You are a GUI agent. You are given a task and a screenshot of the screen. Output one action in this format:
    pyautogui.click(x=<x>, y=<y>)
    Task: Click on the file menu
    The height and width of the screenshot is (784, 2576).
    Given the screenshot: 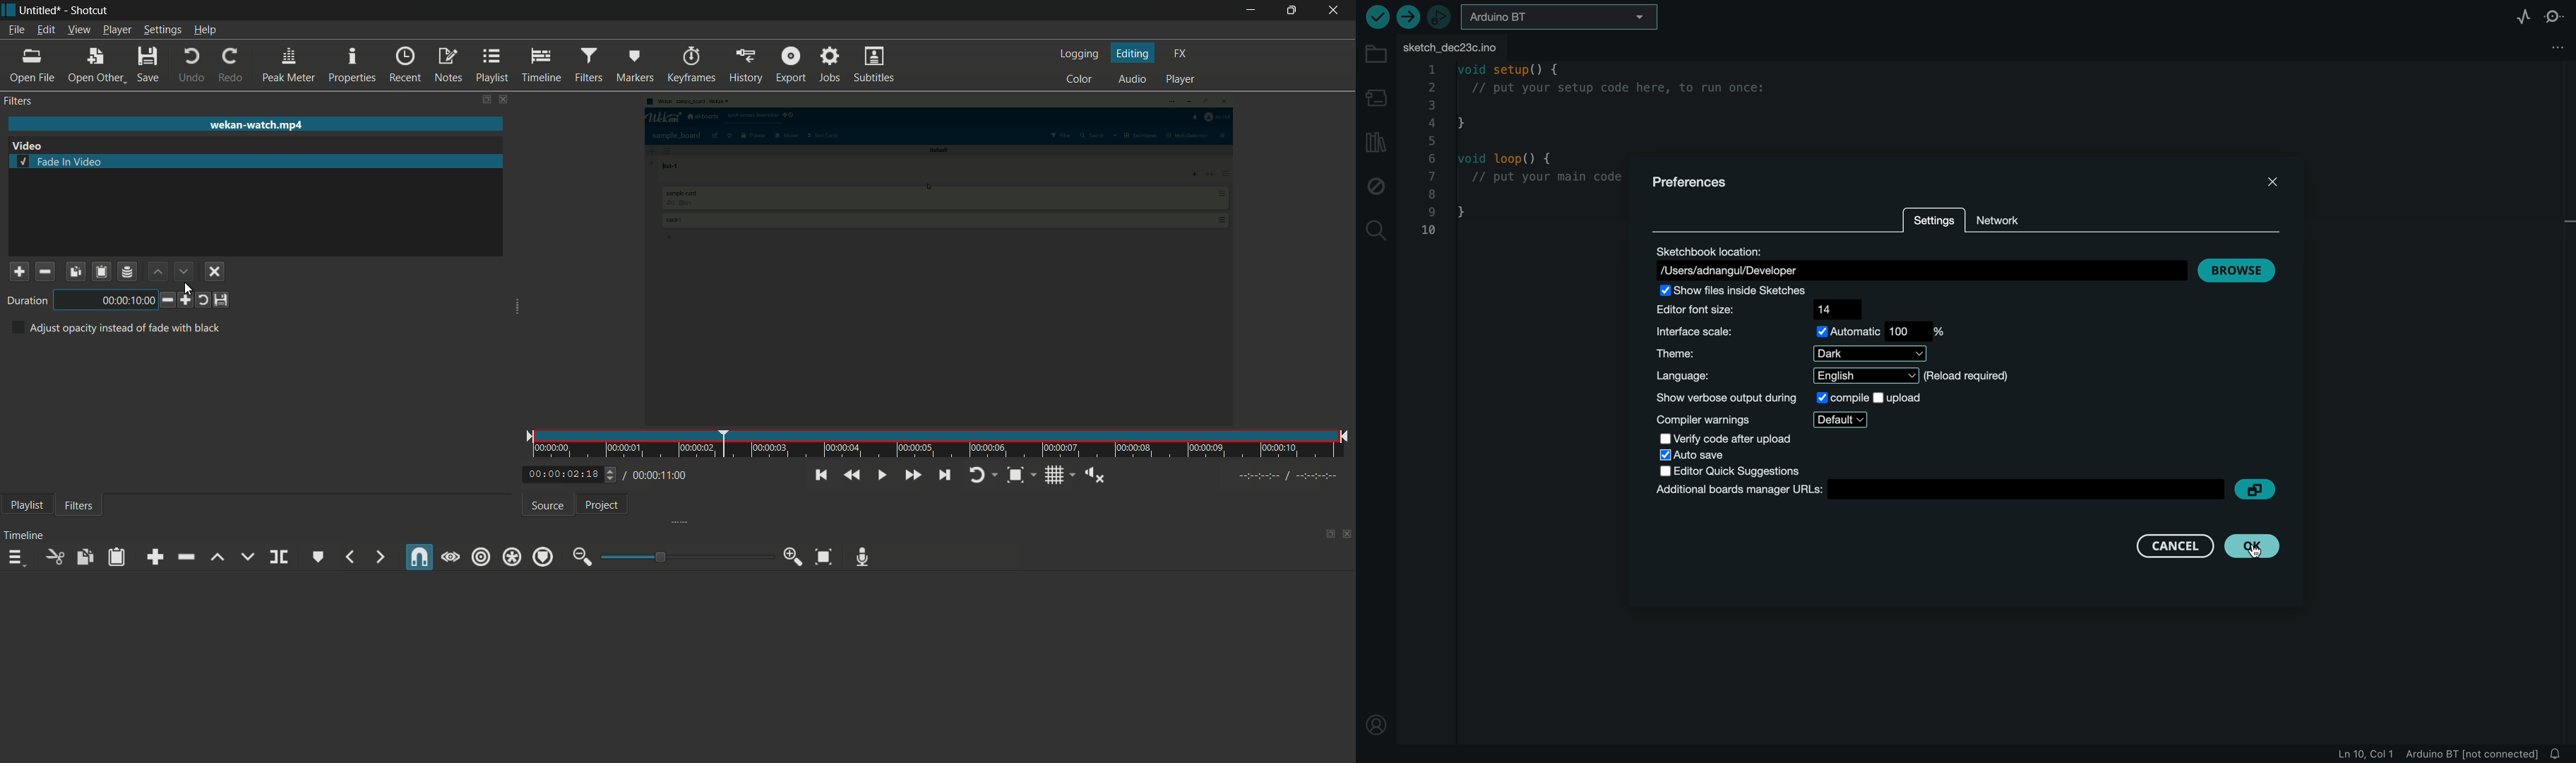 What is the action you would take?
    pyautogui.click(x=15, y=30)
    